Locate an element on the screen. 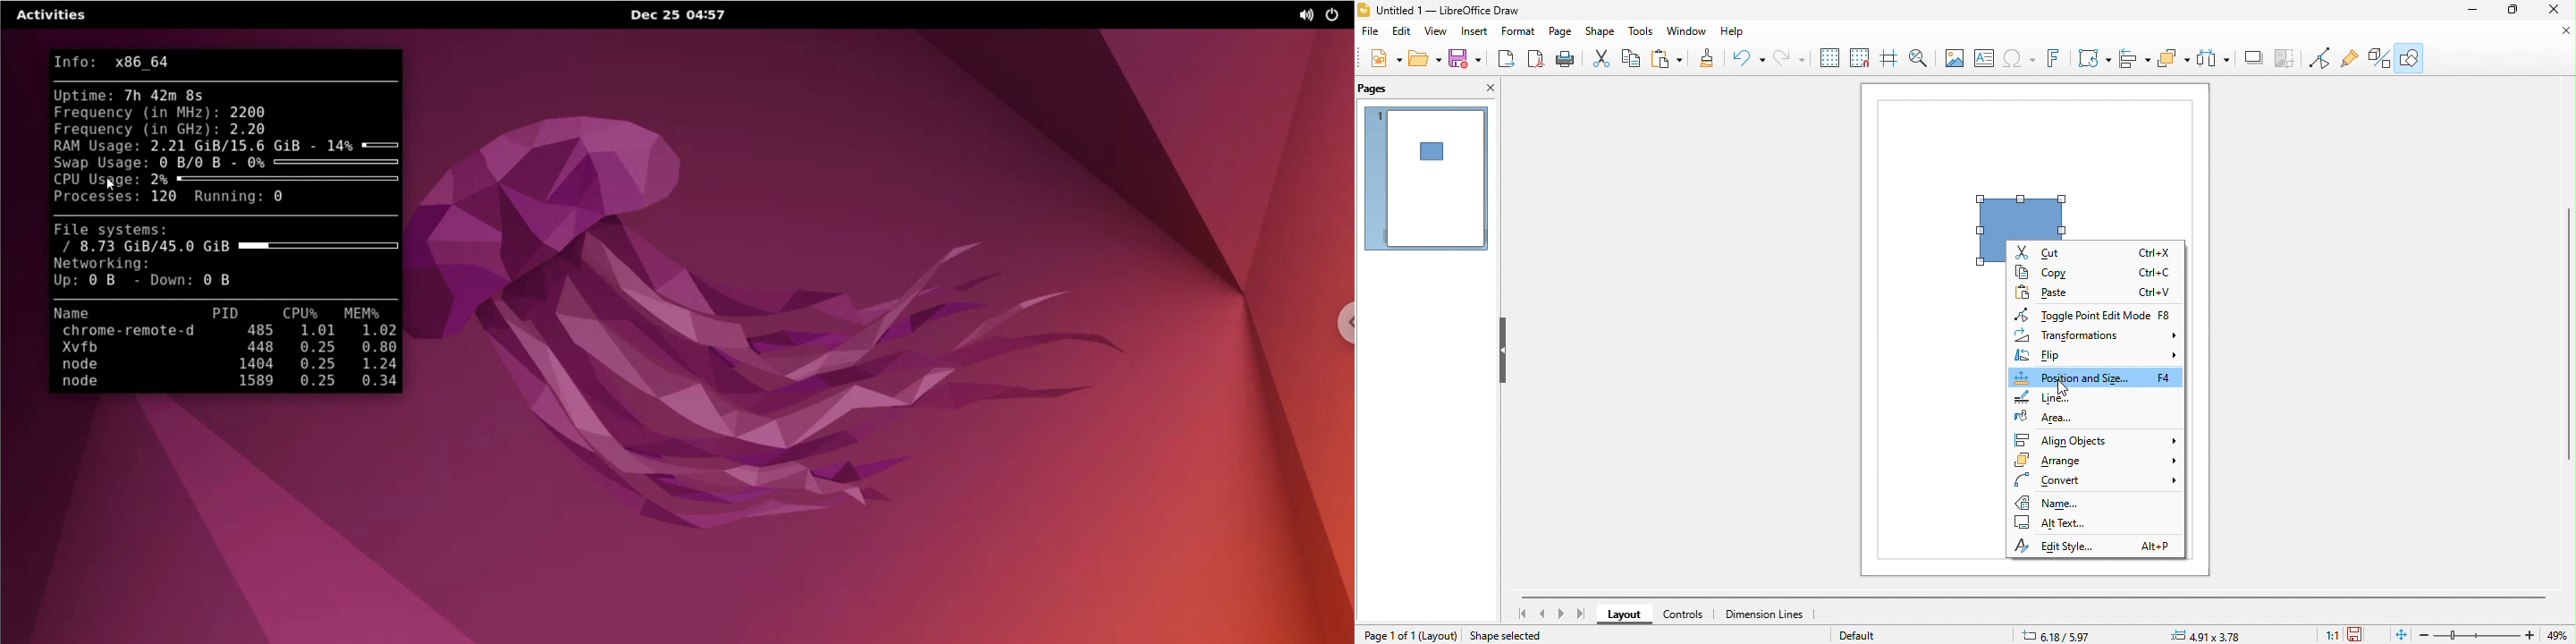 This screenshot has width=2576, height=644. hide is located at coordinates (1500, 352).